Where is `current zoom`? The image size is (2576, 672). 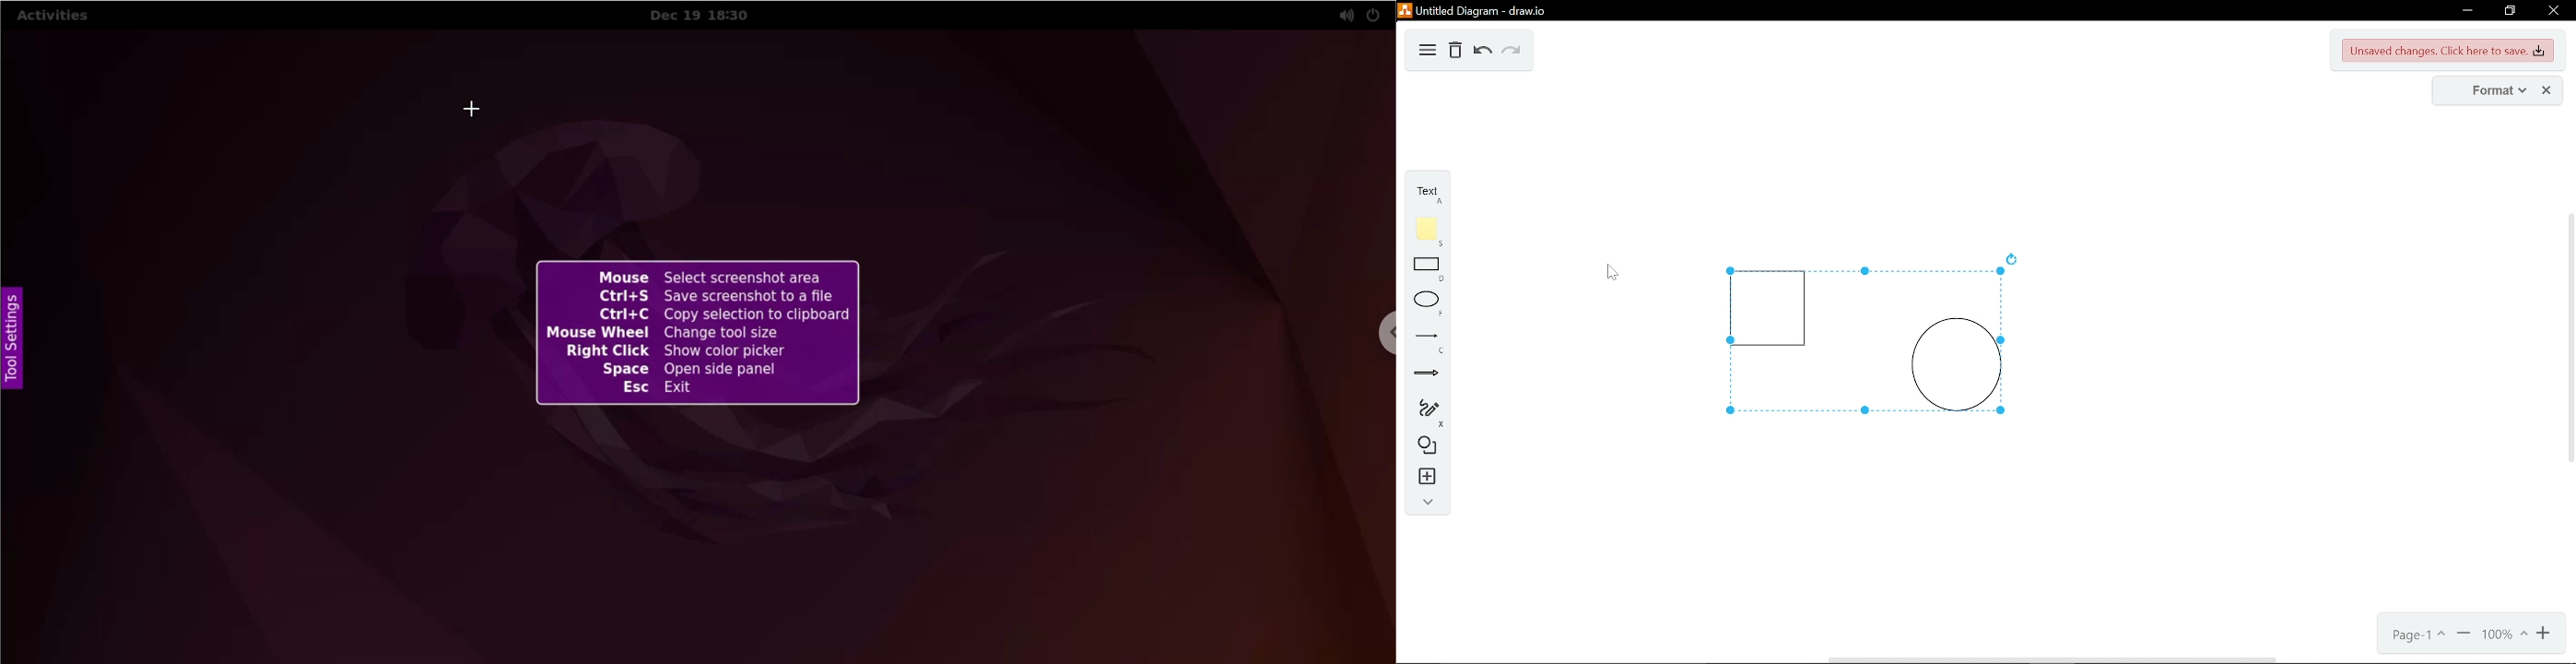
current zoom is located at coordinates (2504, 636).